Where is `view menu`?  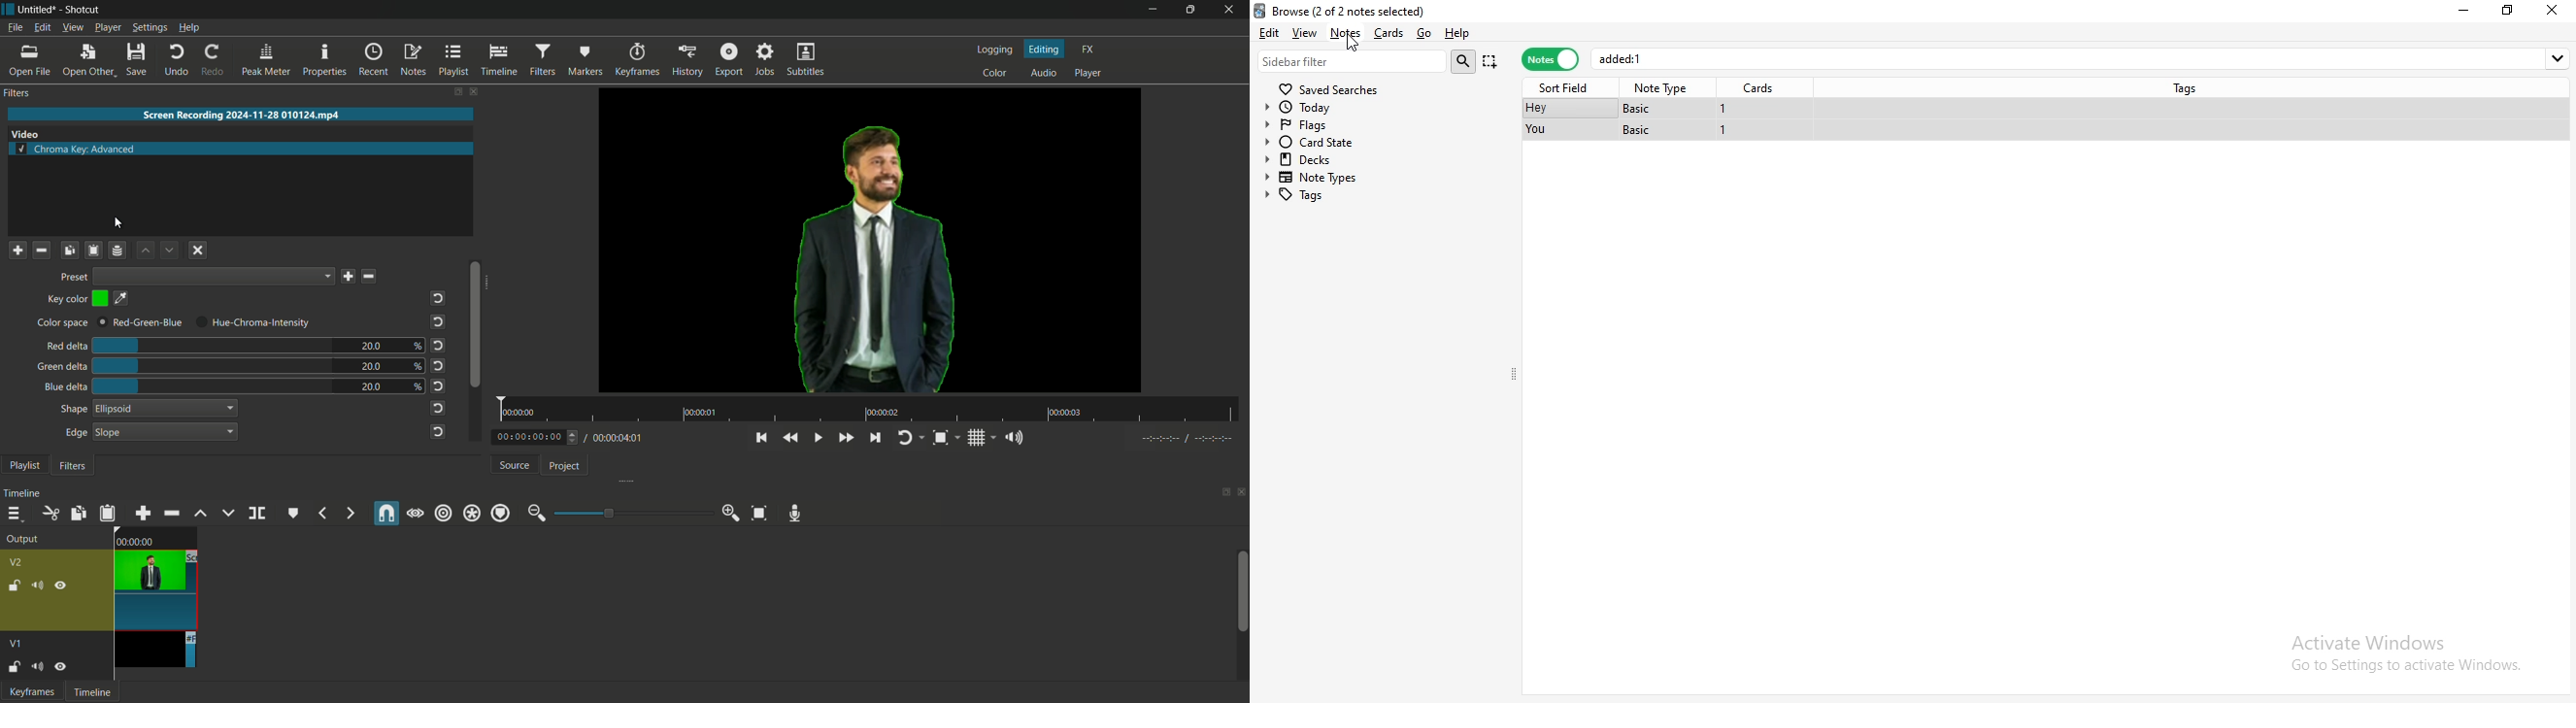
view menu is located at coordinates (72, 28).